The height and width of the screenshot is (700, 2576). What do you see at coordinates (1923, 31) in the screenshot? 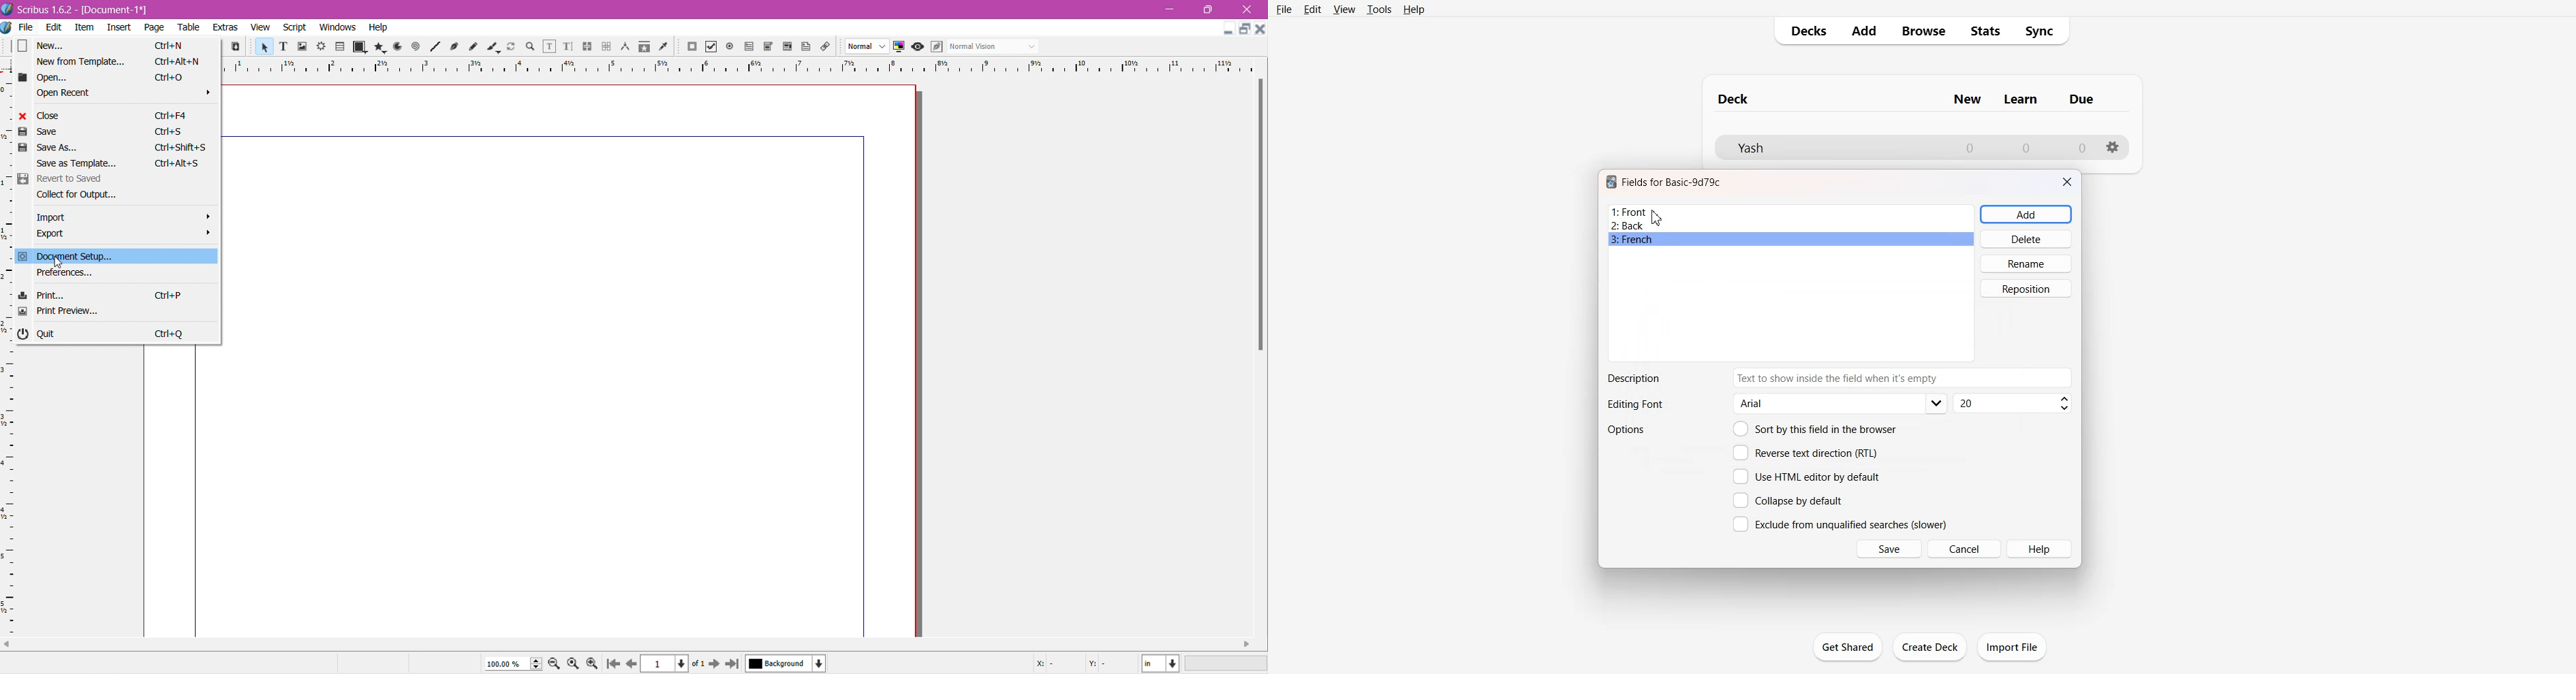
I see `Browse` at bounding box center [1923, 31].